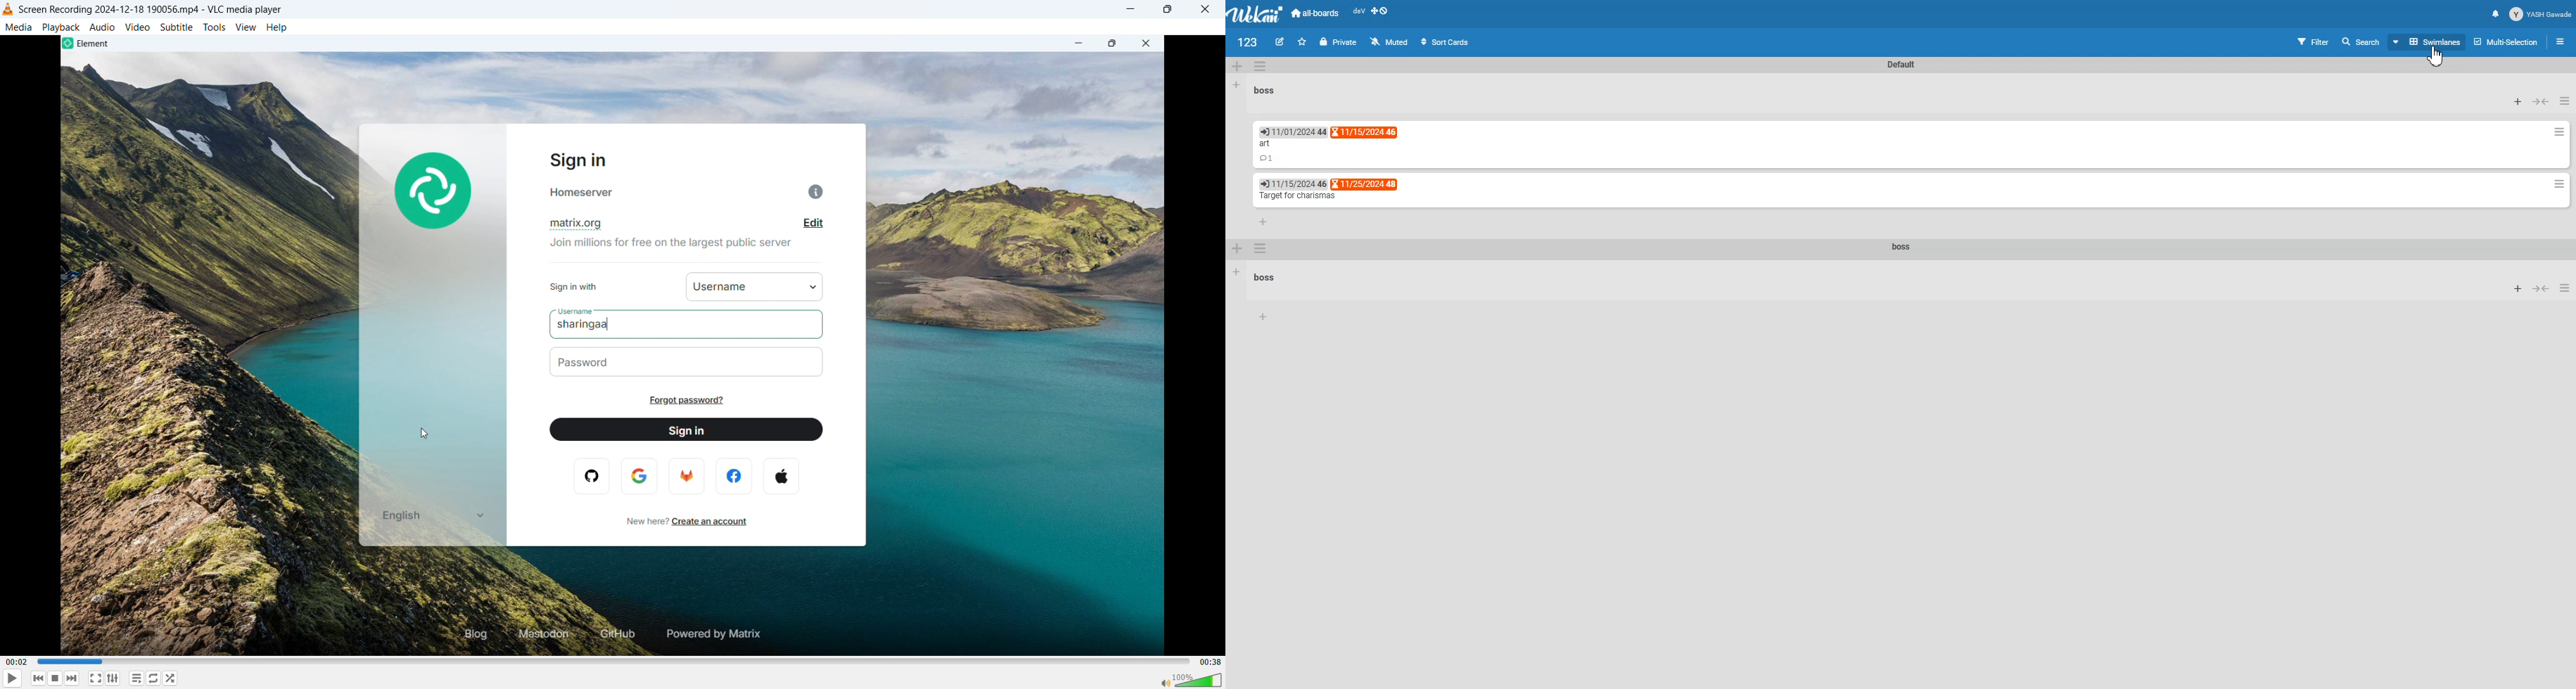 This screenshot has height=700, width=2576. Describe the element at coordinates (1190, 680) in the screenshot. I see `sound bar` at that location.